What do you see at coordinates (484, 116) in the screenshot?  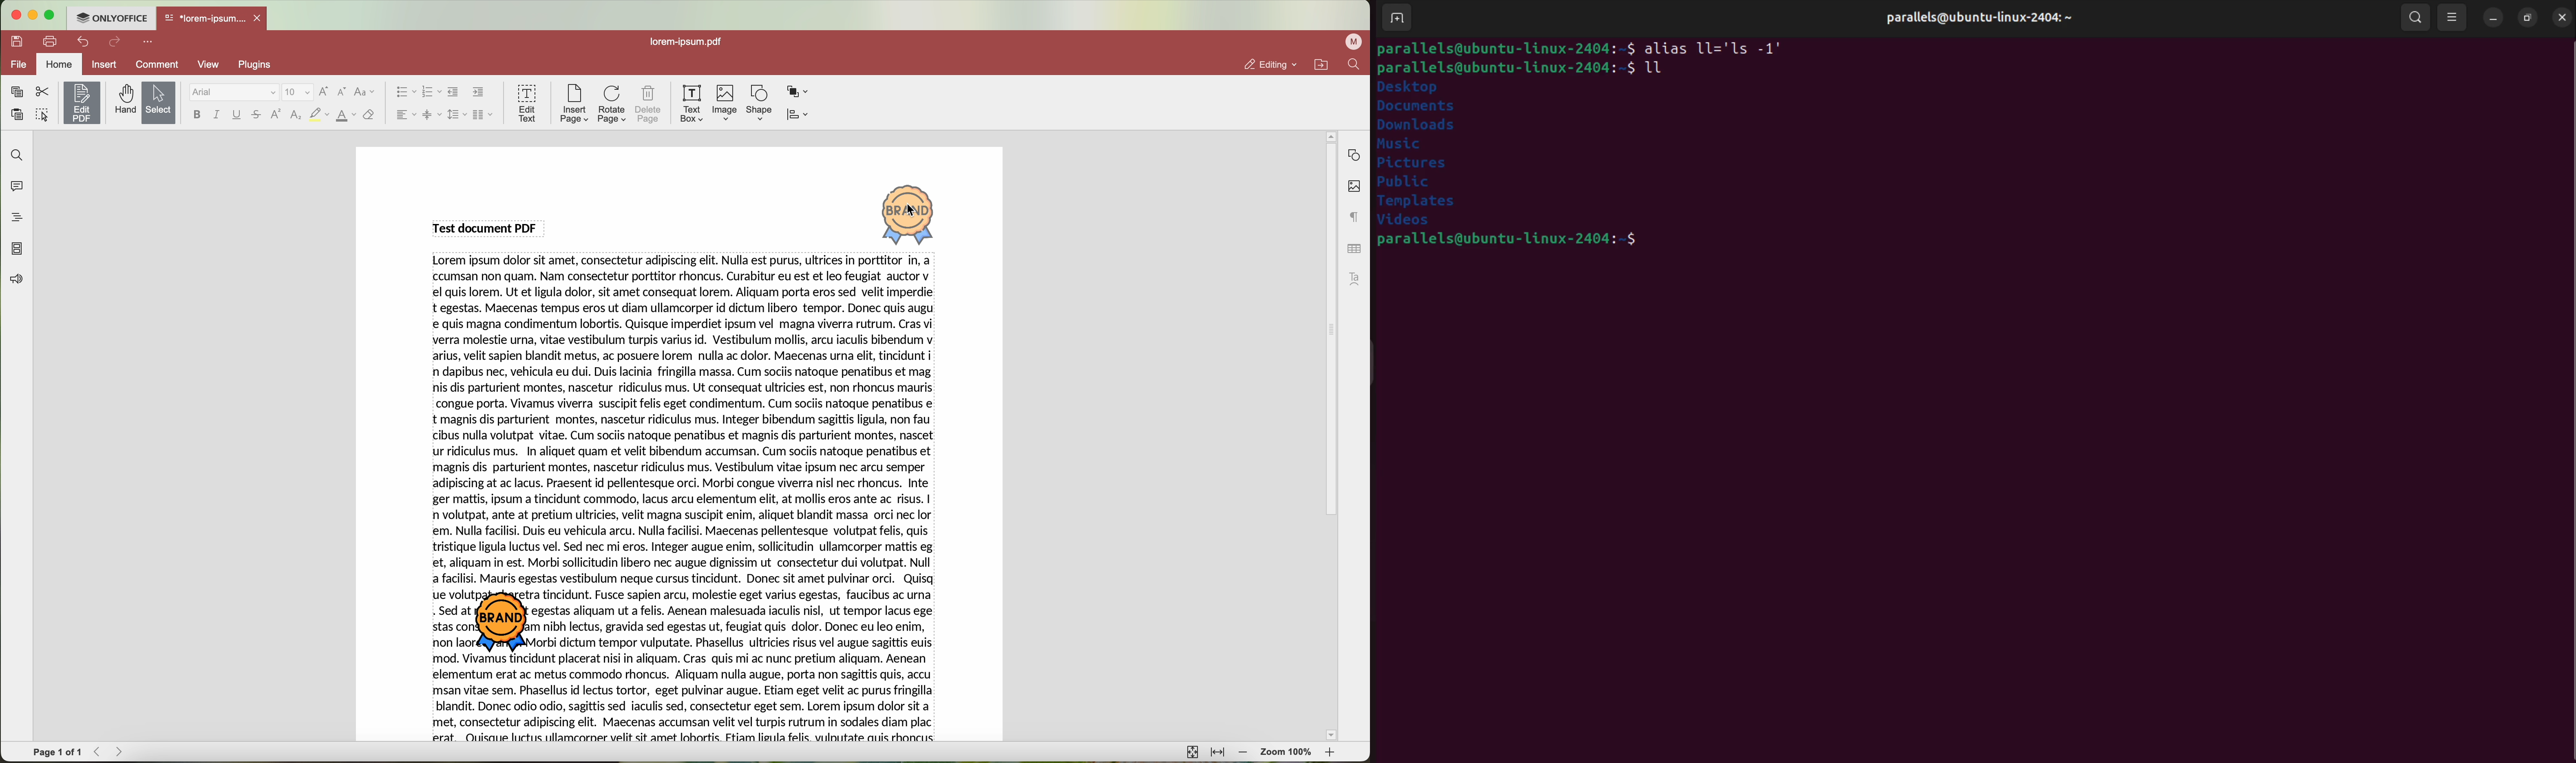 I see `insert columns` at bounding box center [484, 116].